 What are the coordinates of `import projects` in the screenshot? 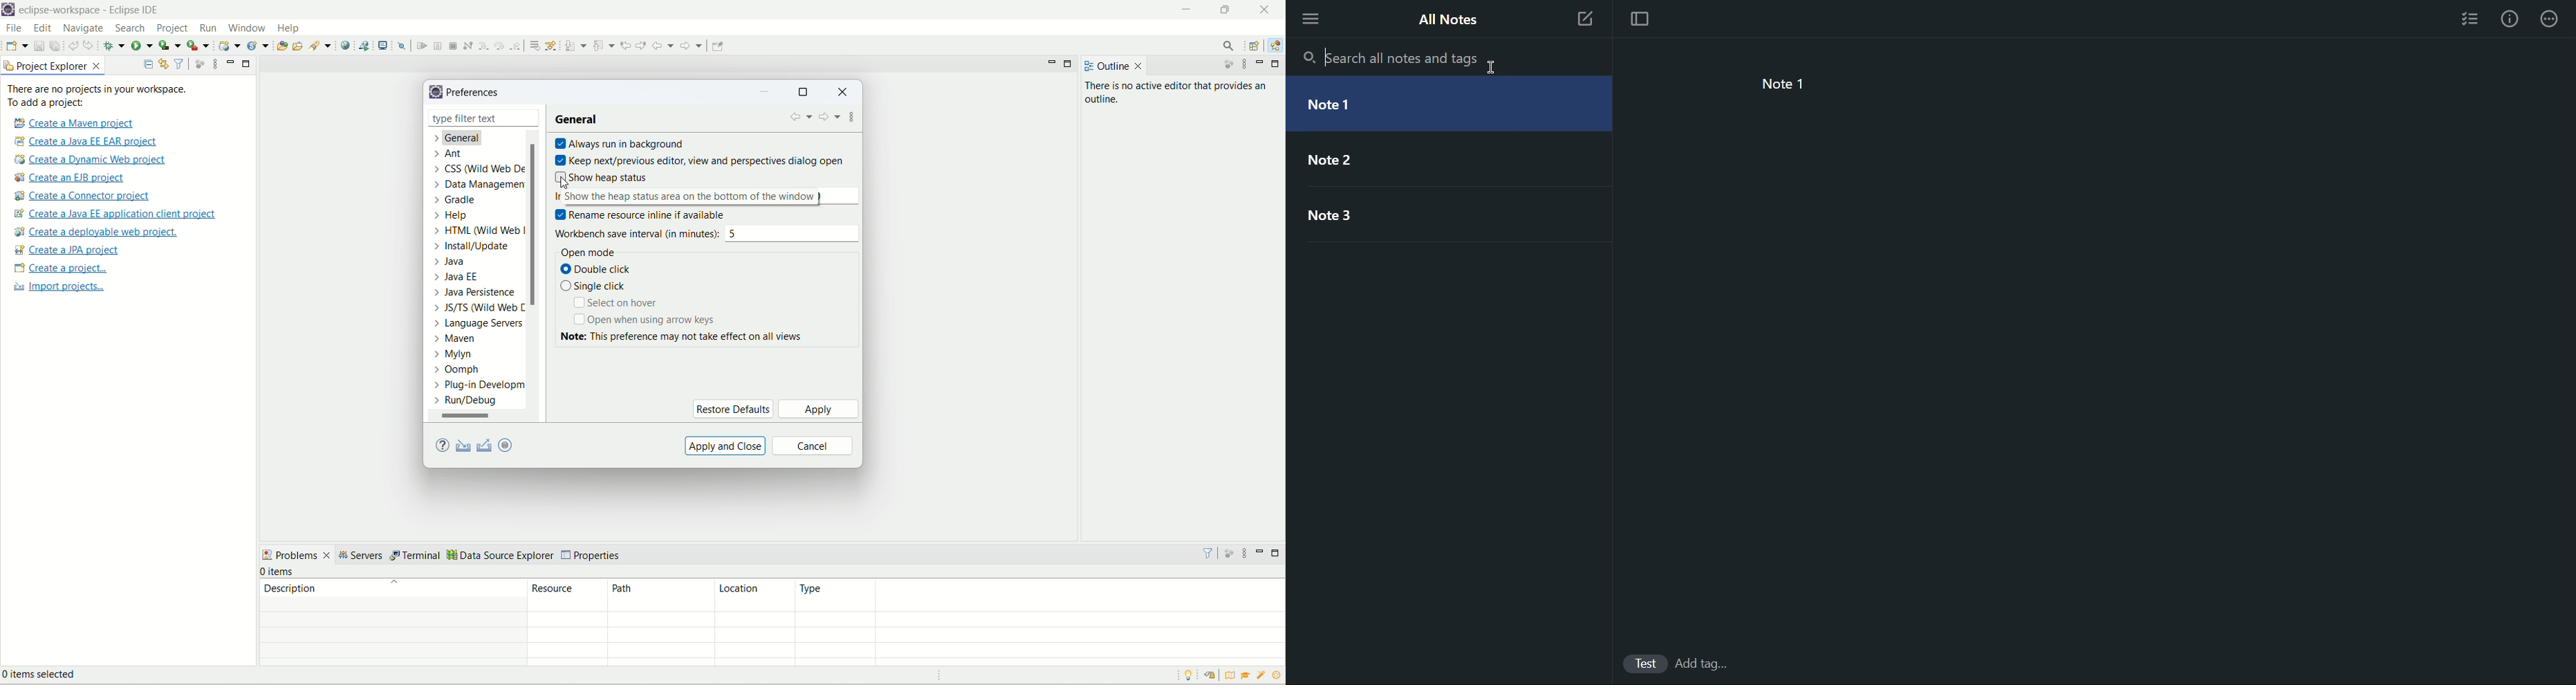 It's located at (57, 288).